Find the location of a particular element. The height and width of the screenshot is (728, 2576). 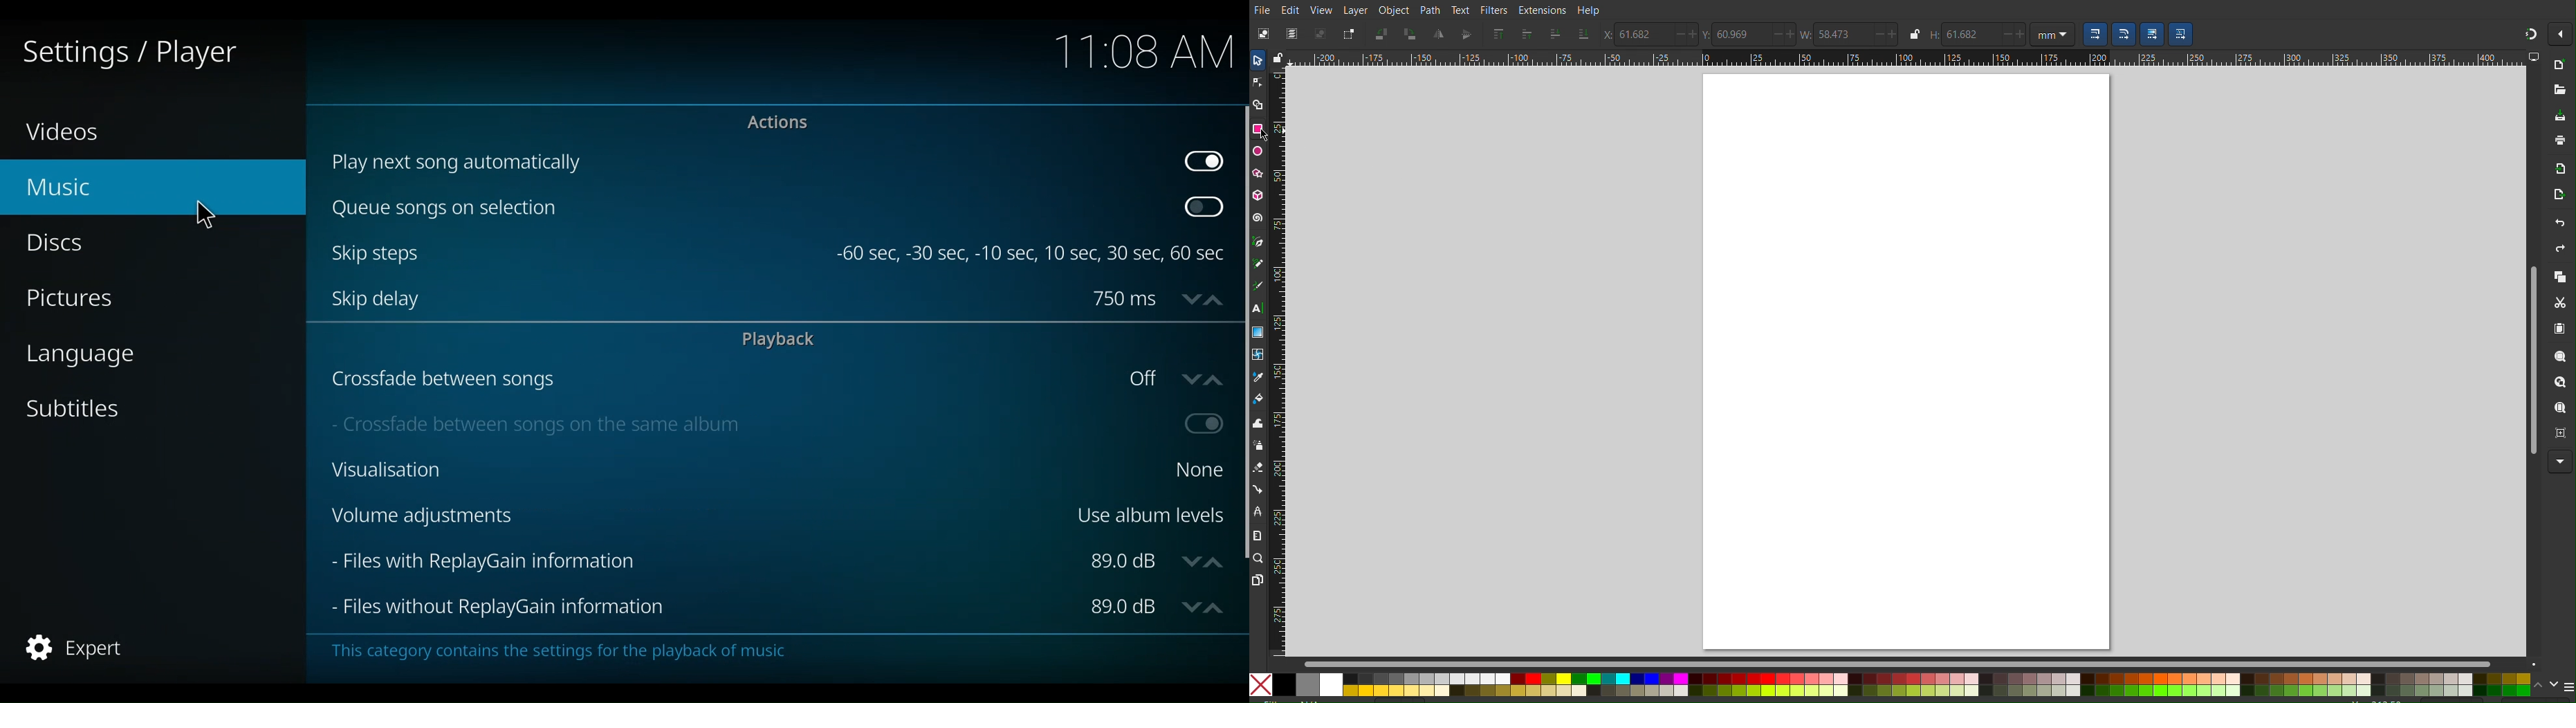

Horizontal Ruler is located at coordinates (1906, 57).